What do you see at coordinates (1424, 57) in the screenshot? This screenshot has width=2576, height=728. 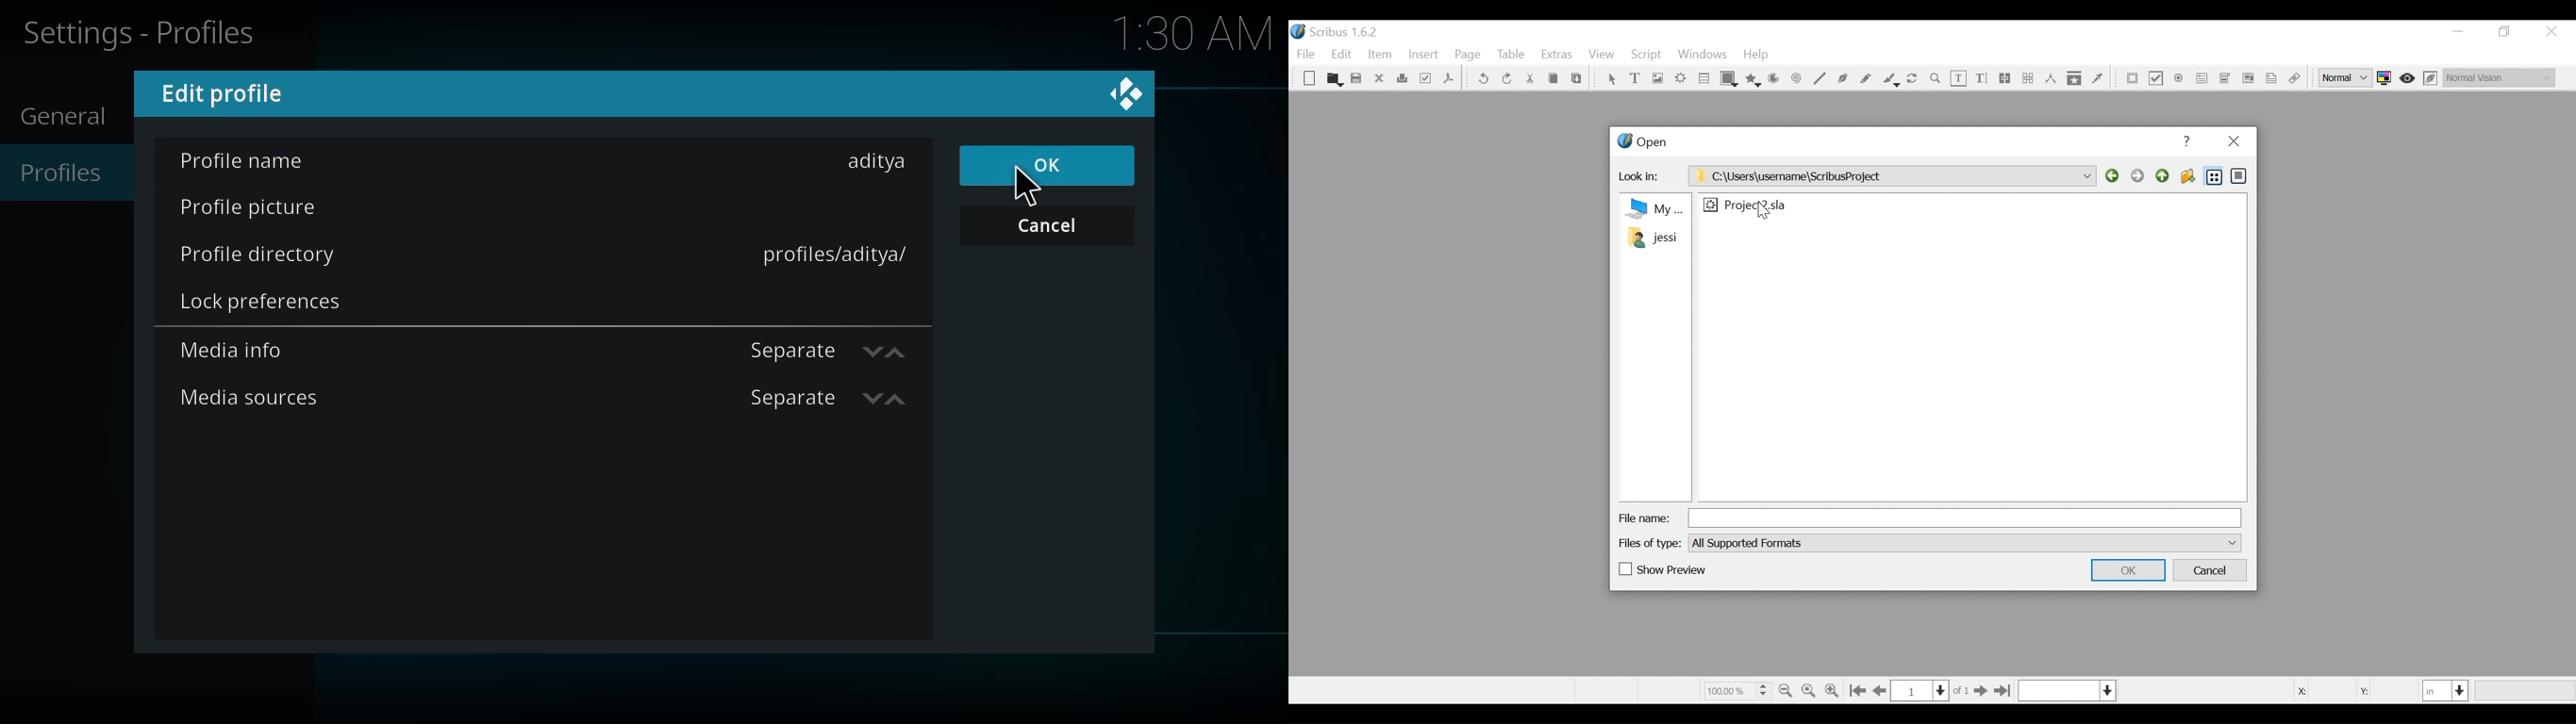 I see `Insert` at bounding box center [1424, 57].